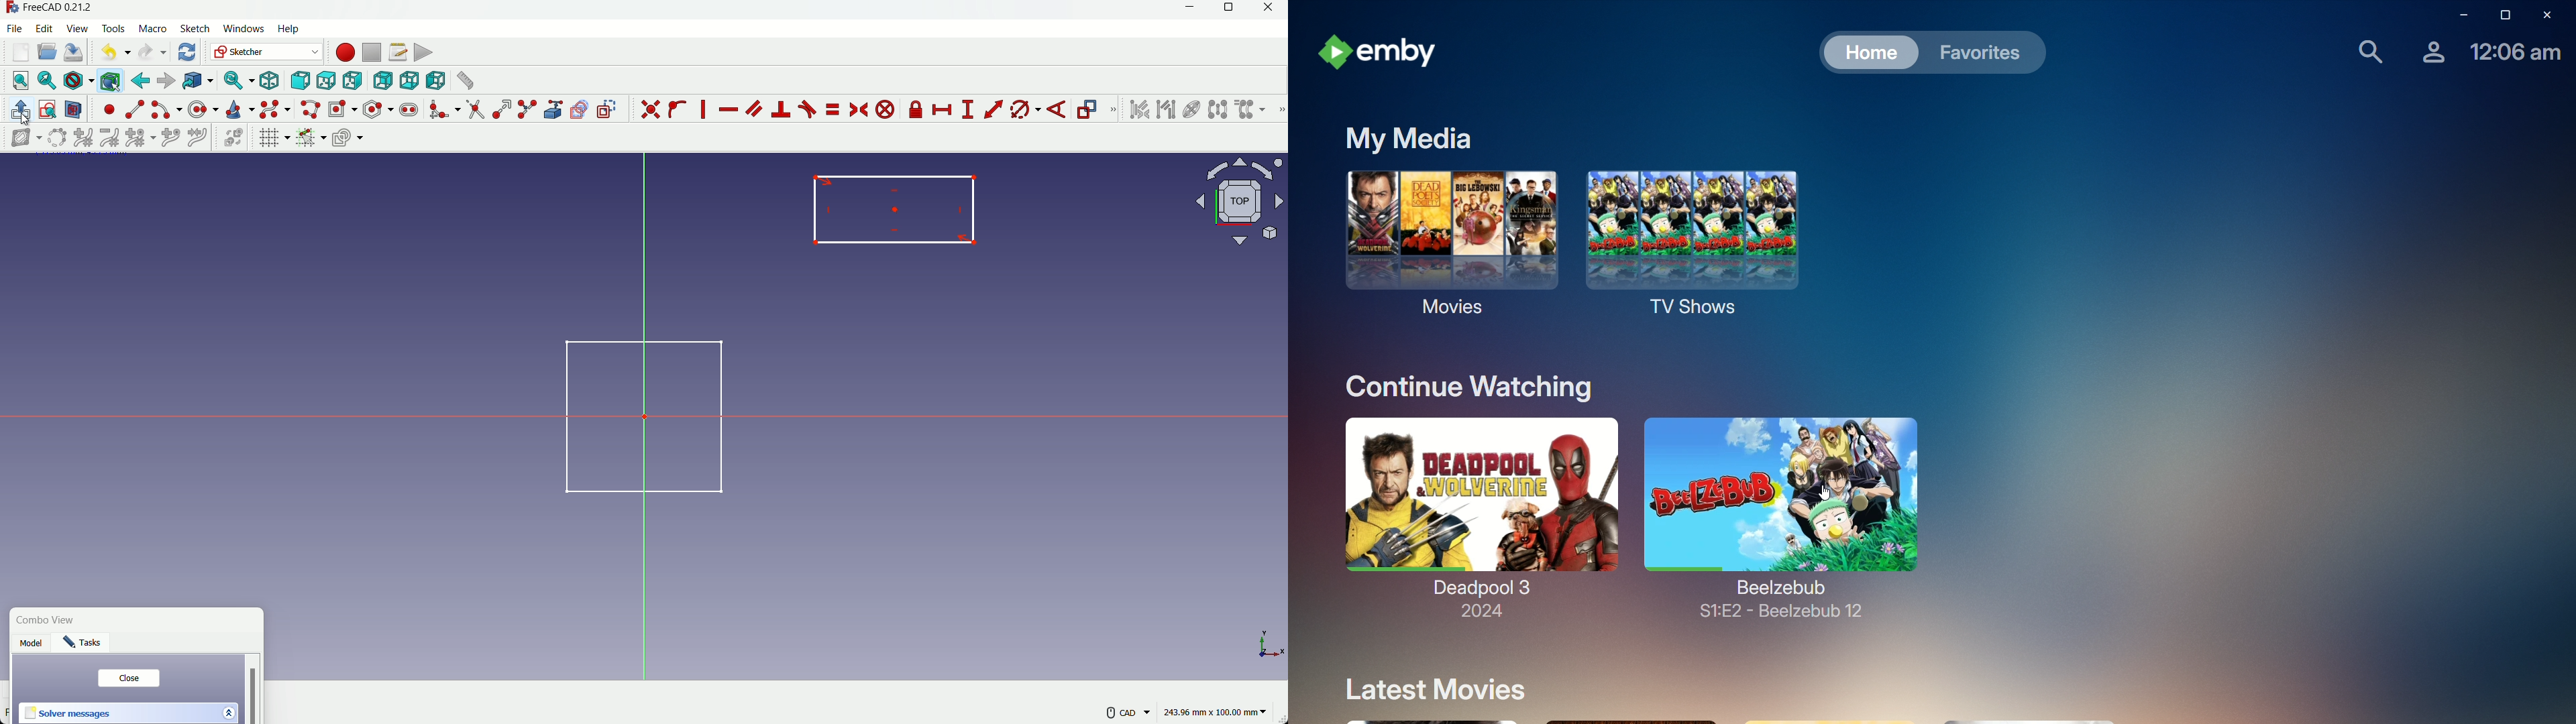  Describe the element at coordinates (54, 139) in the screenshot. I see `convert geometry to B spiline` at that location.